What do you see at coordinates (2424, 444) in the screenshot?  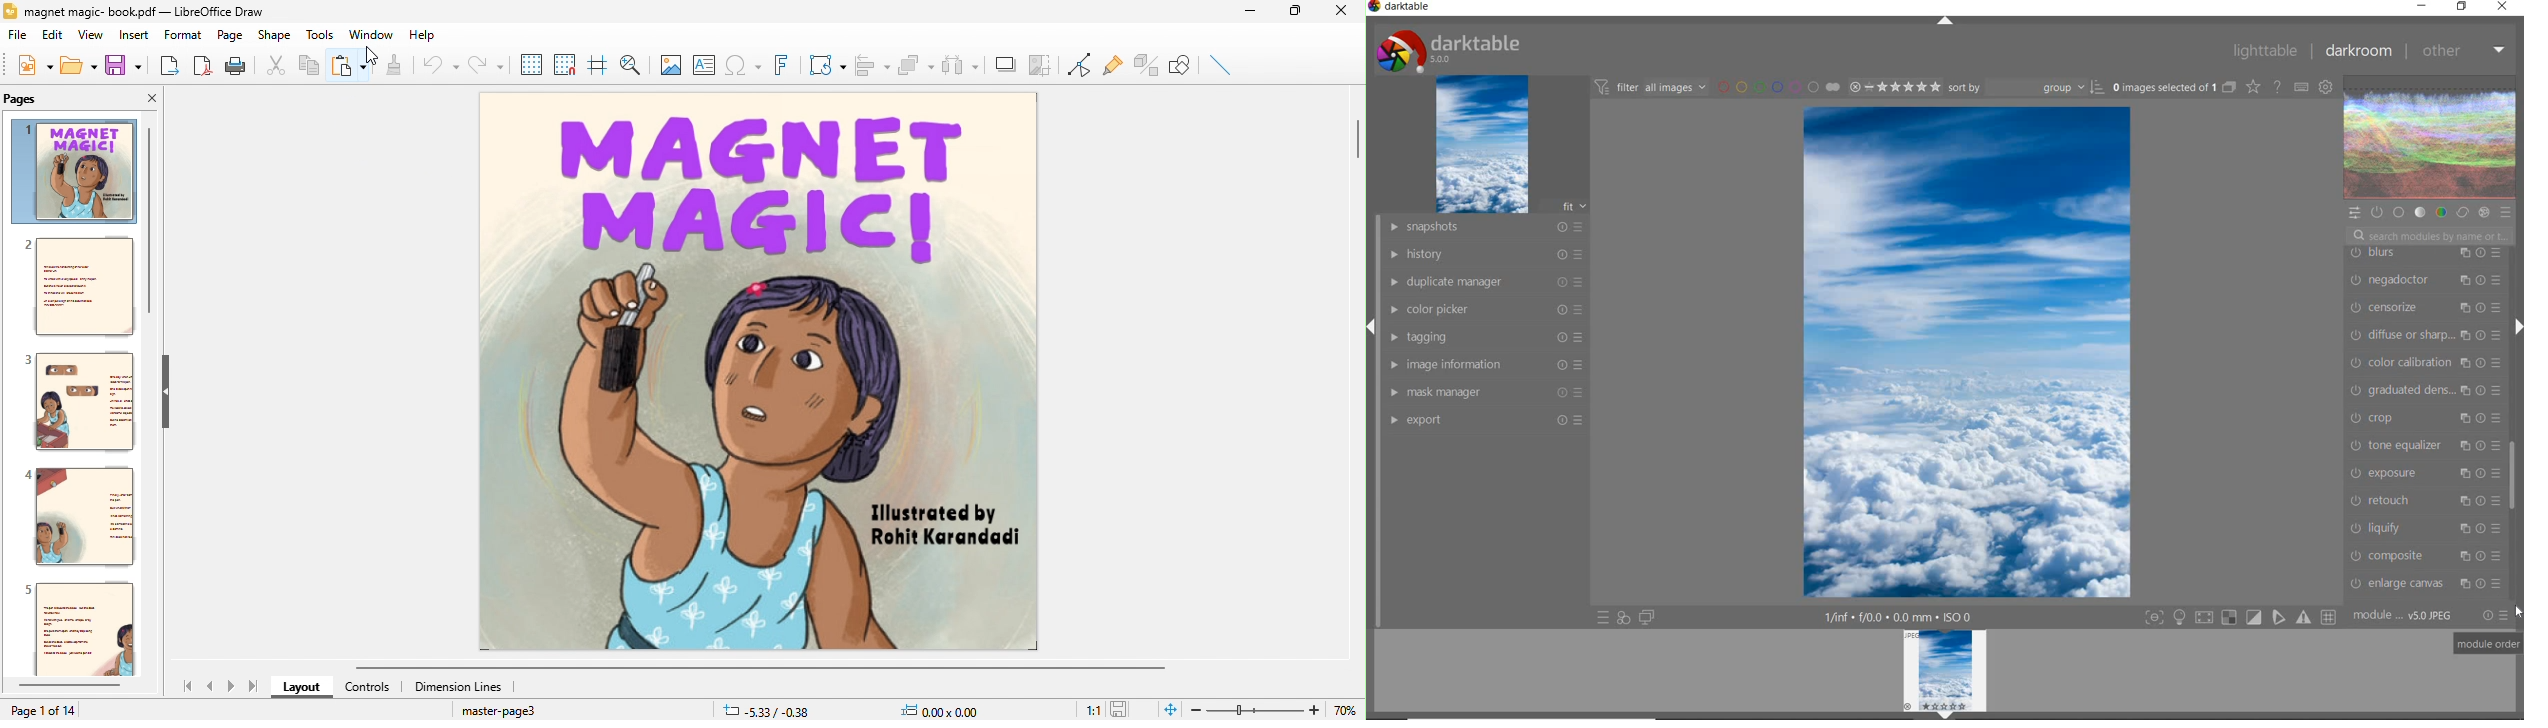 I see `tone equalizer` at bounding box center [2424, 444].